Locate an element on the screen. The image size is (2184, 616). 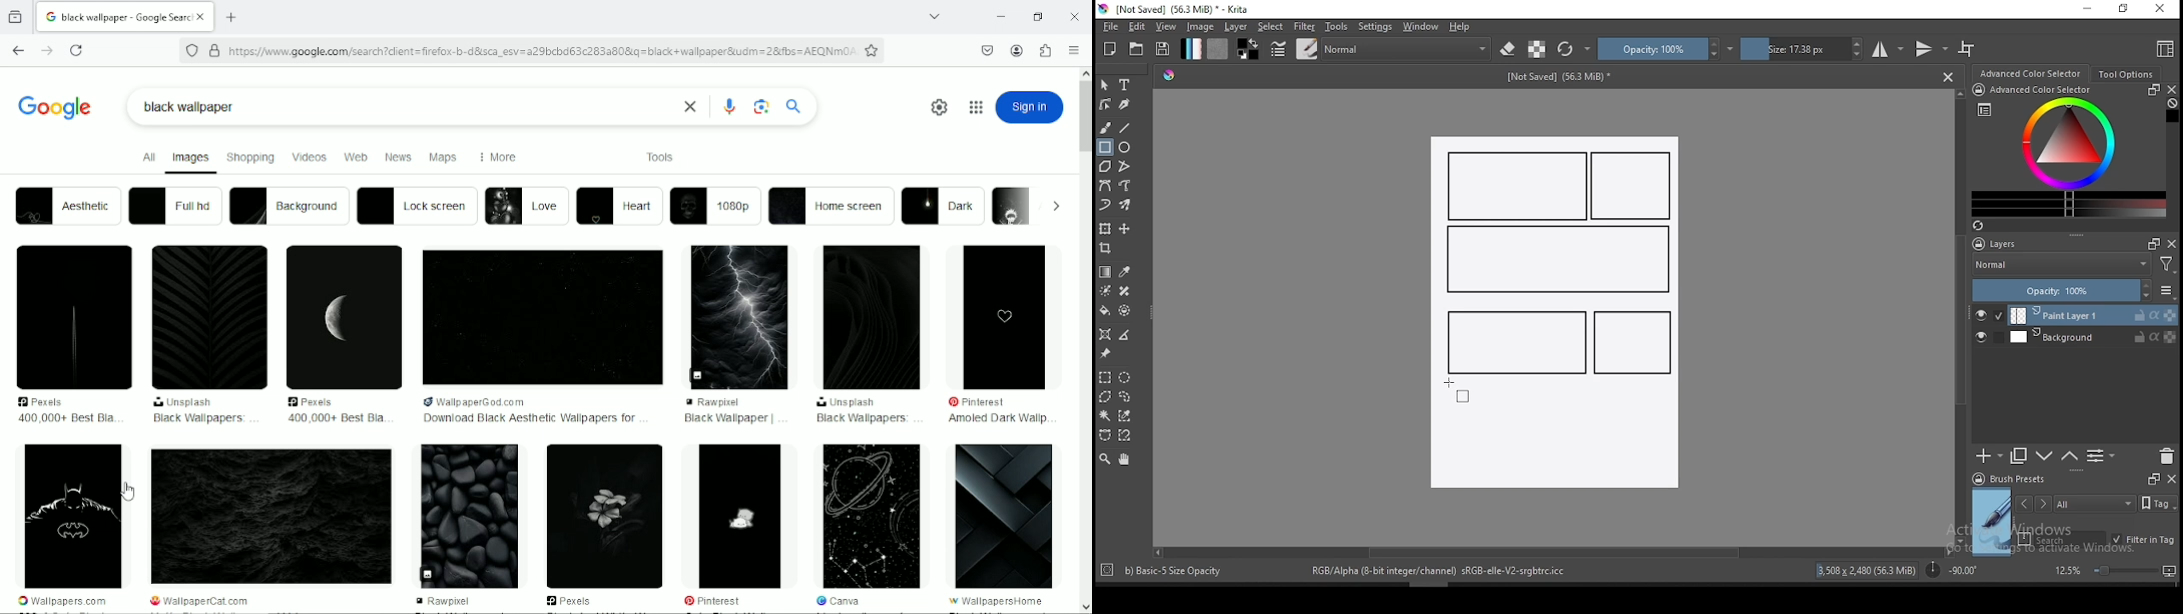
multibrush tool is located at coordinates (1126, 206).